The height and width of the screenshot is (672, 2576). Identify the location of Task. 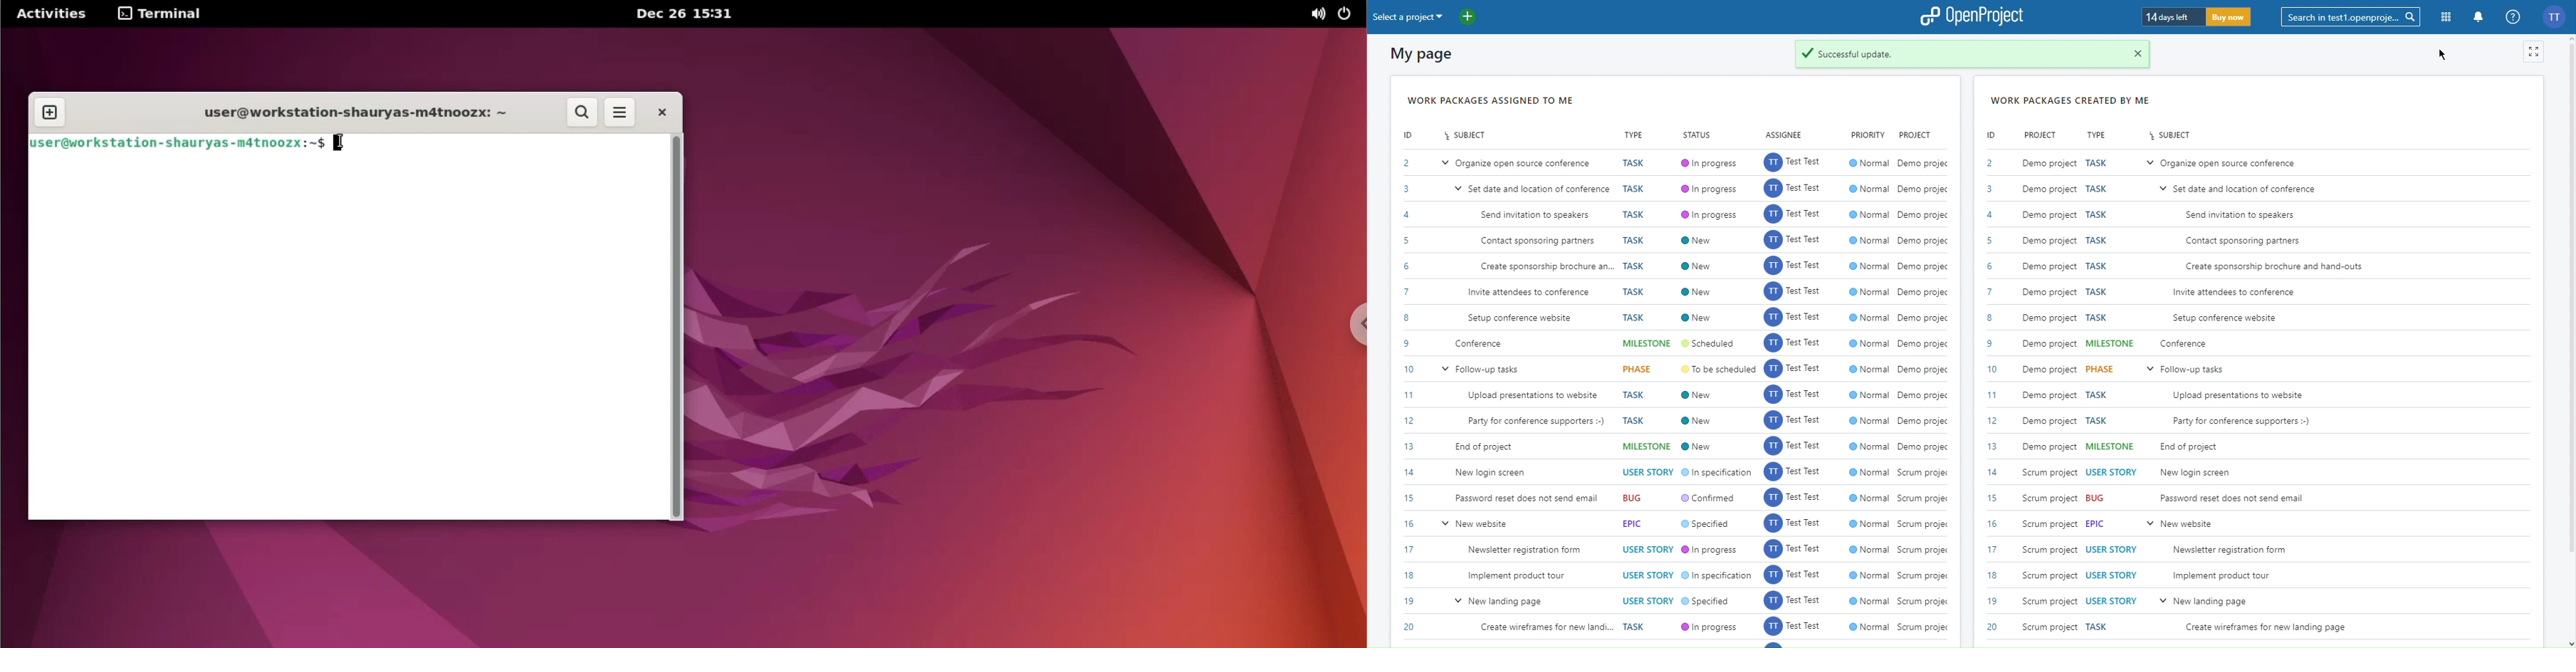
(1639, 626).